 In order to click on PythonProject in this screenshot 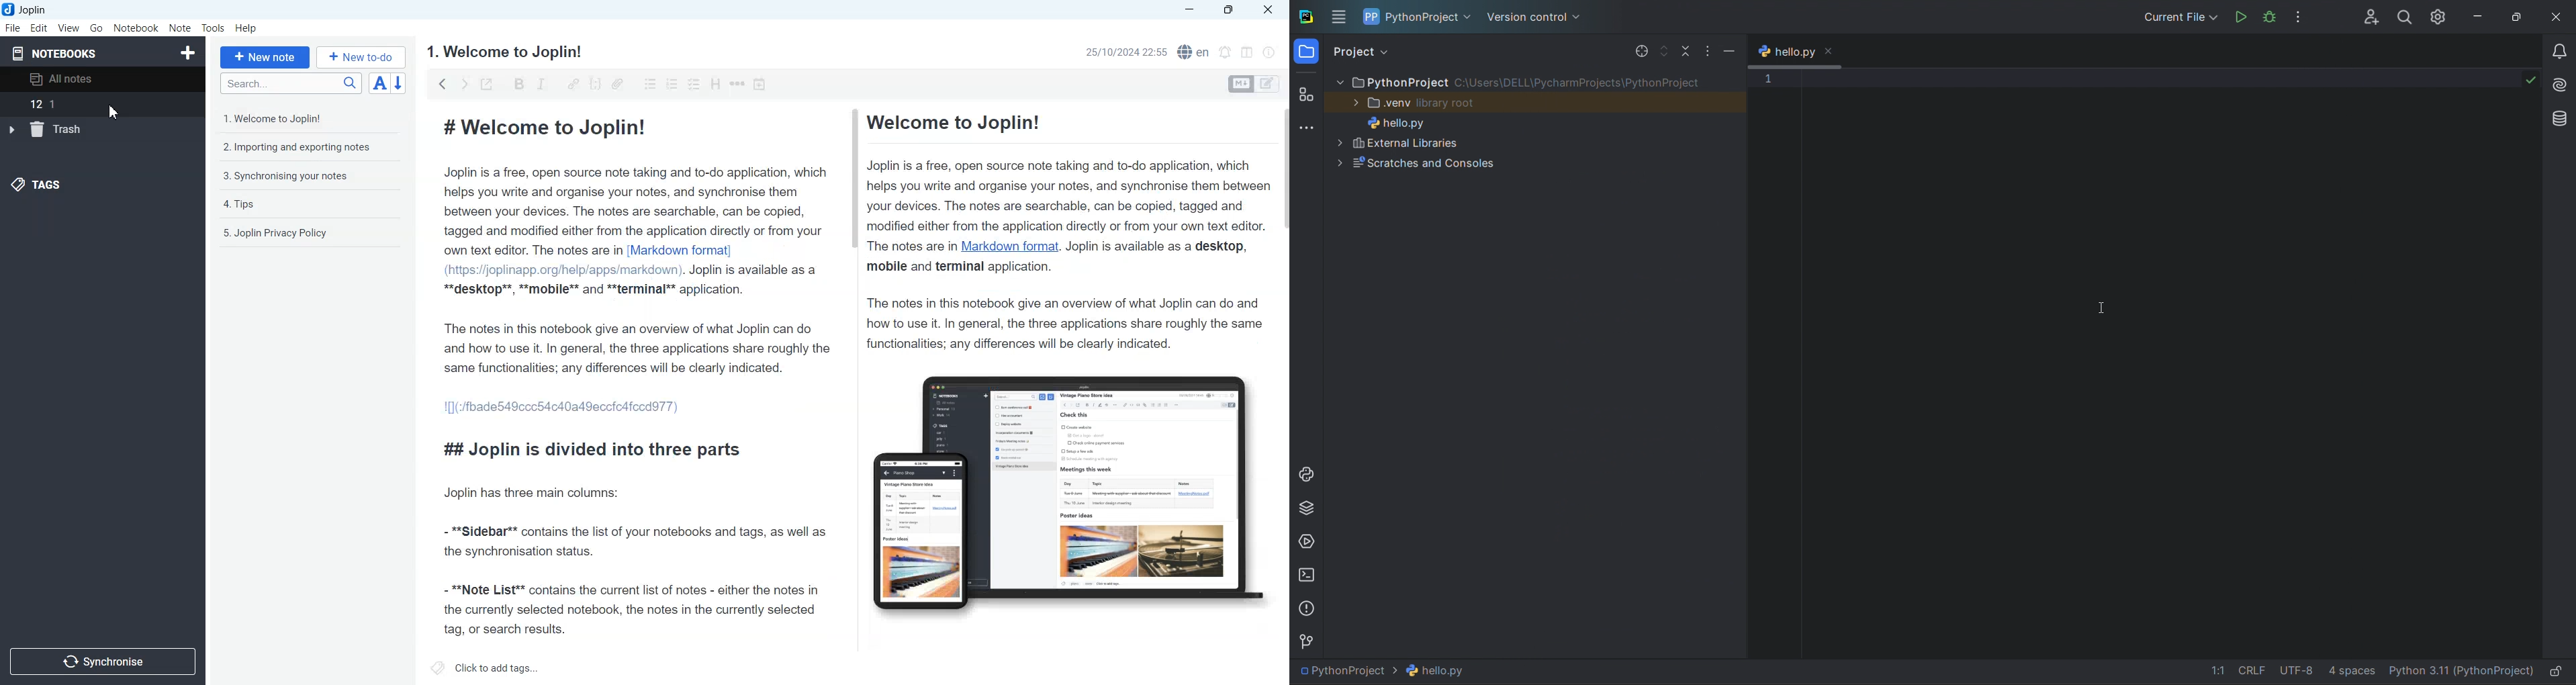, I will do `click(1535, 82)`.